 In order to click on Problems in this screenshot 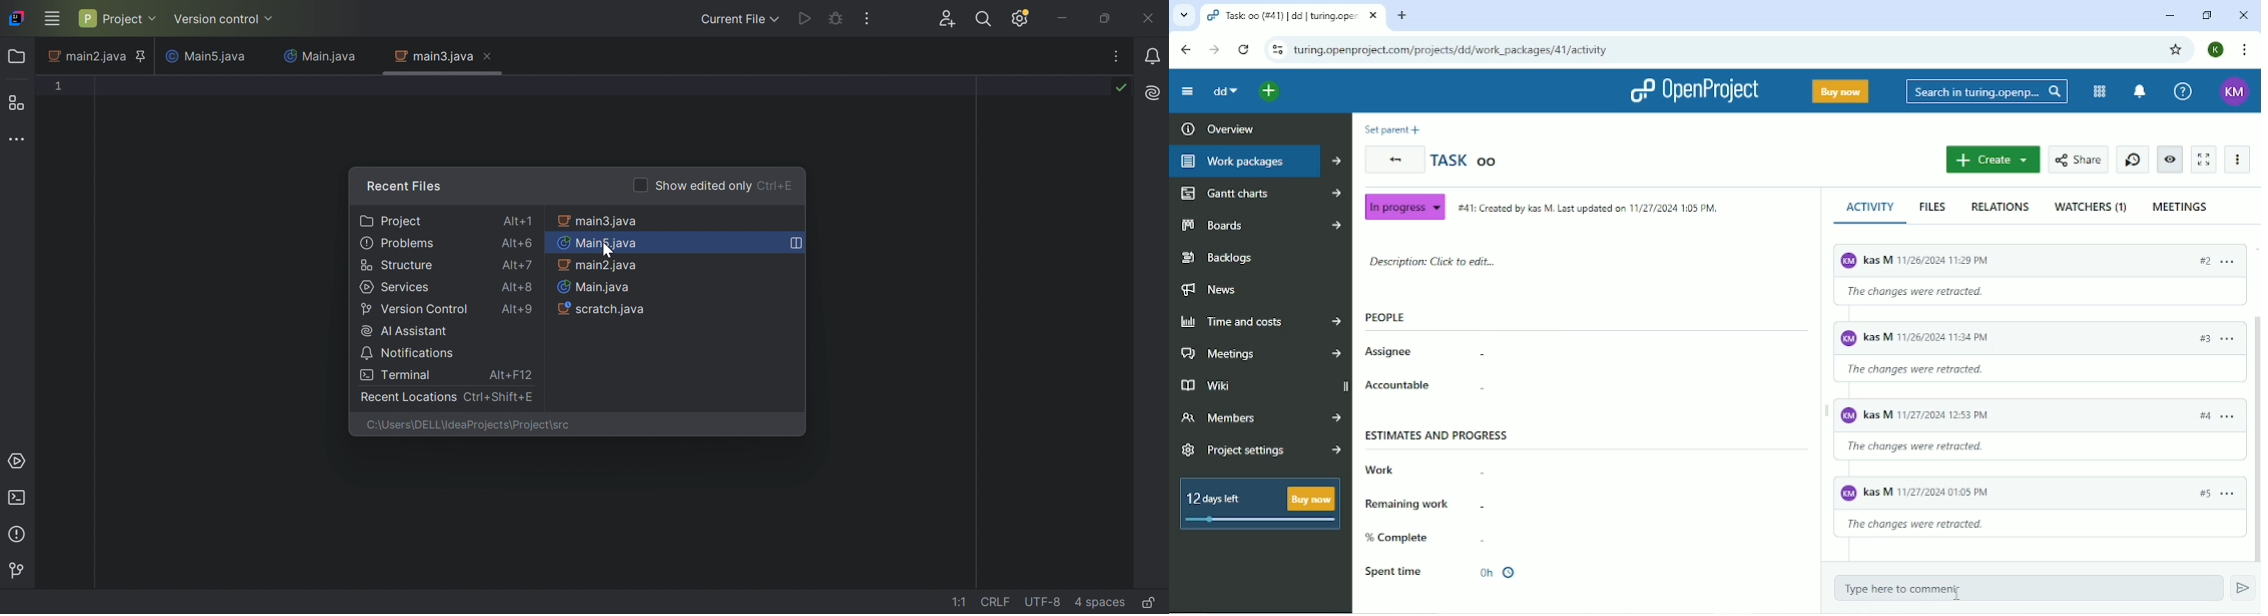, I will do `click(398, 244)`.